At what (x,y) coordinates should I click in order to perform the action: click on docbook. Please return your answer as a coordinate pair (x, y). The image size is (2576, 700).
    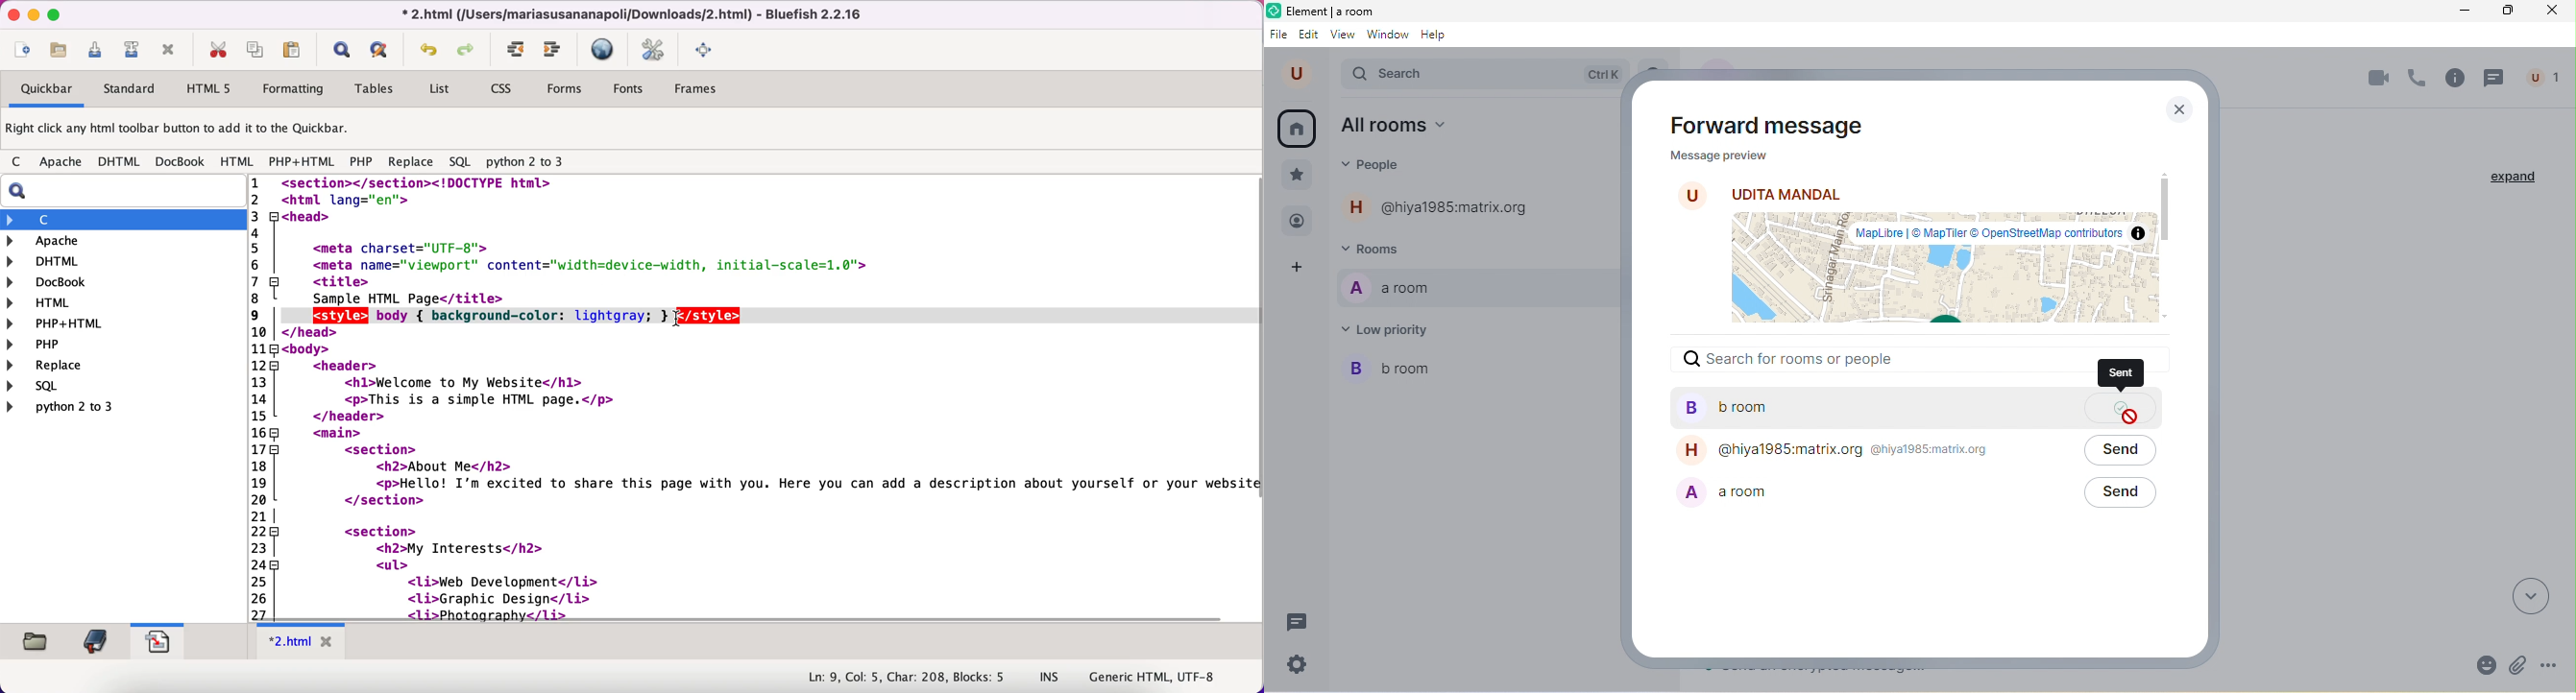
    Looking at the image, I should click on (181, 161).